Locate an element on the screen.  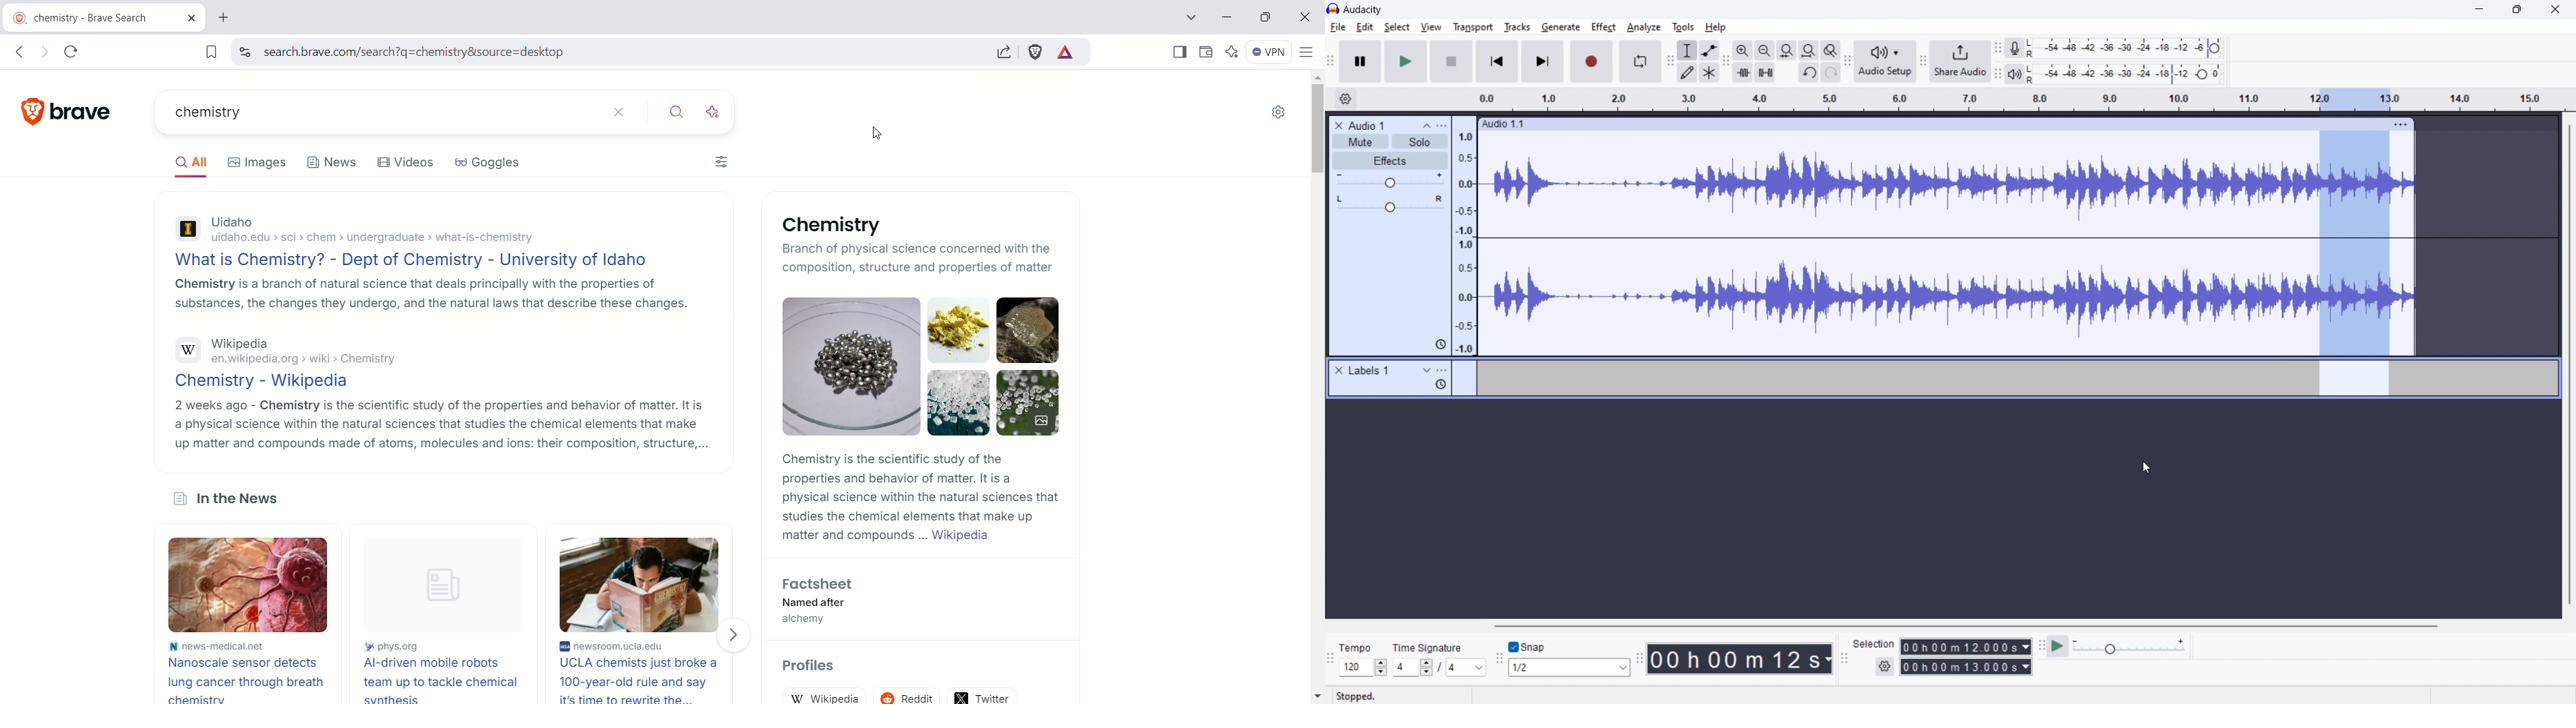
file is located at coordinates (1339, 27).